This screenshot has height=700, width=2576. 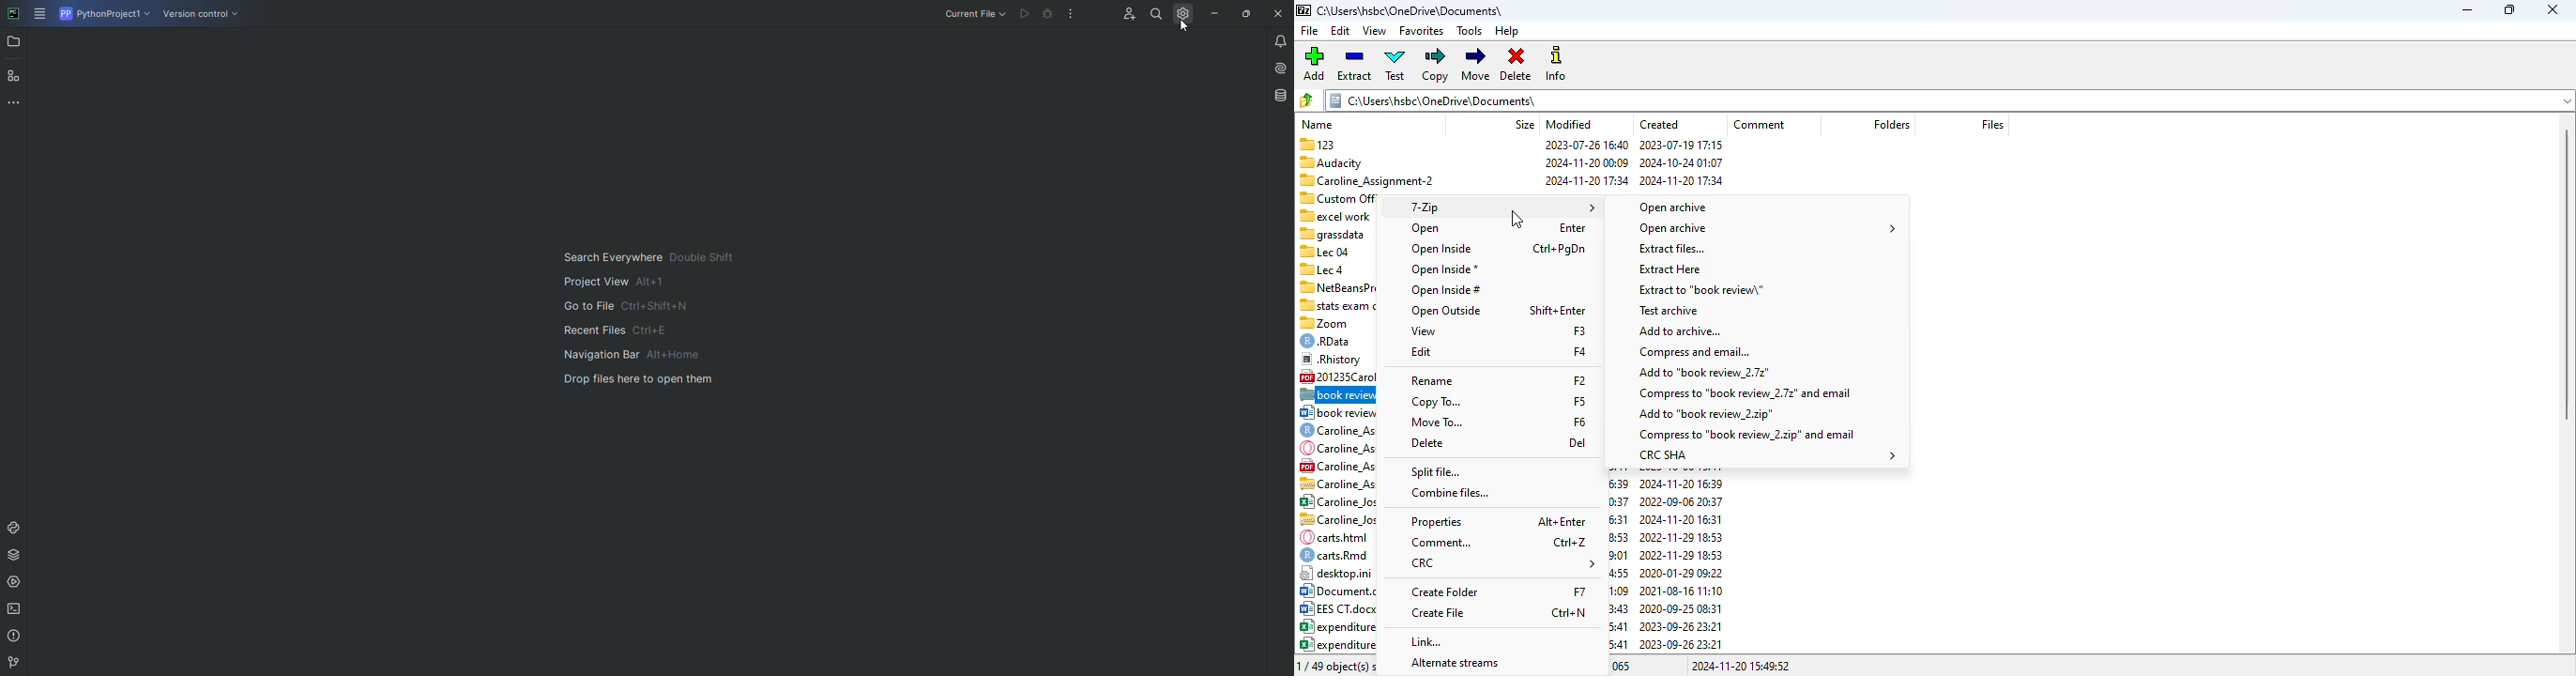 I want to click on test archive, so click(x=1669, y=310).